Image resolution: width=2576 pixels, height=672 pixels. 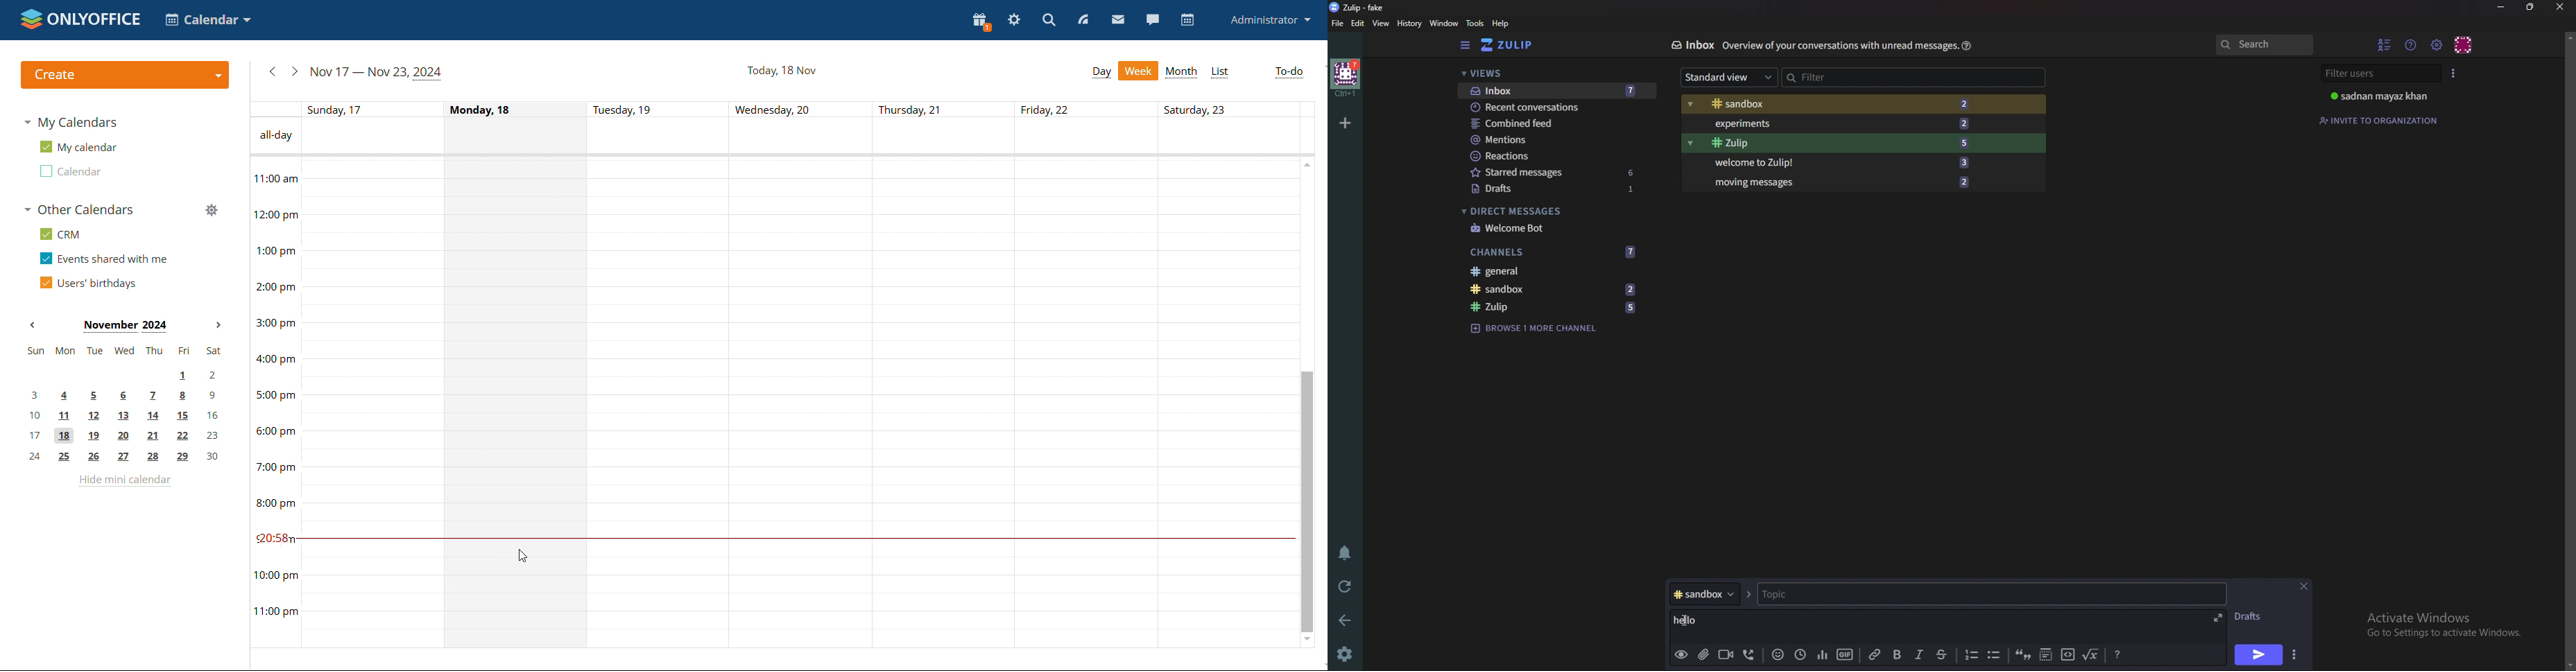 What do you see at coordinates (1346, 79) in the screenshot?
I see `home` at bounding box center [1346, 79].